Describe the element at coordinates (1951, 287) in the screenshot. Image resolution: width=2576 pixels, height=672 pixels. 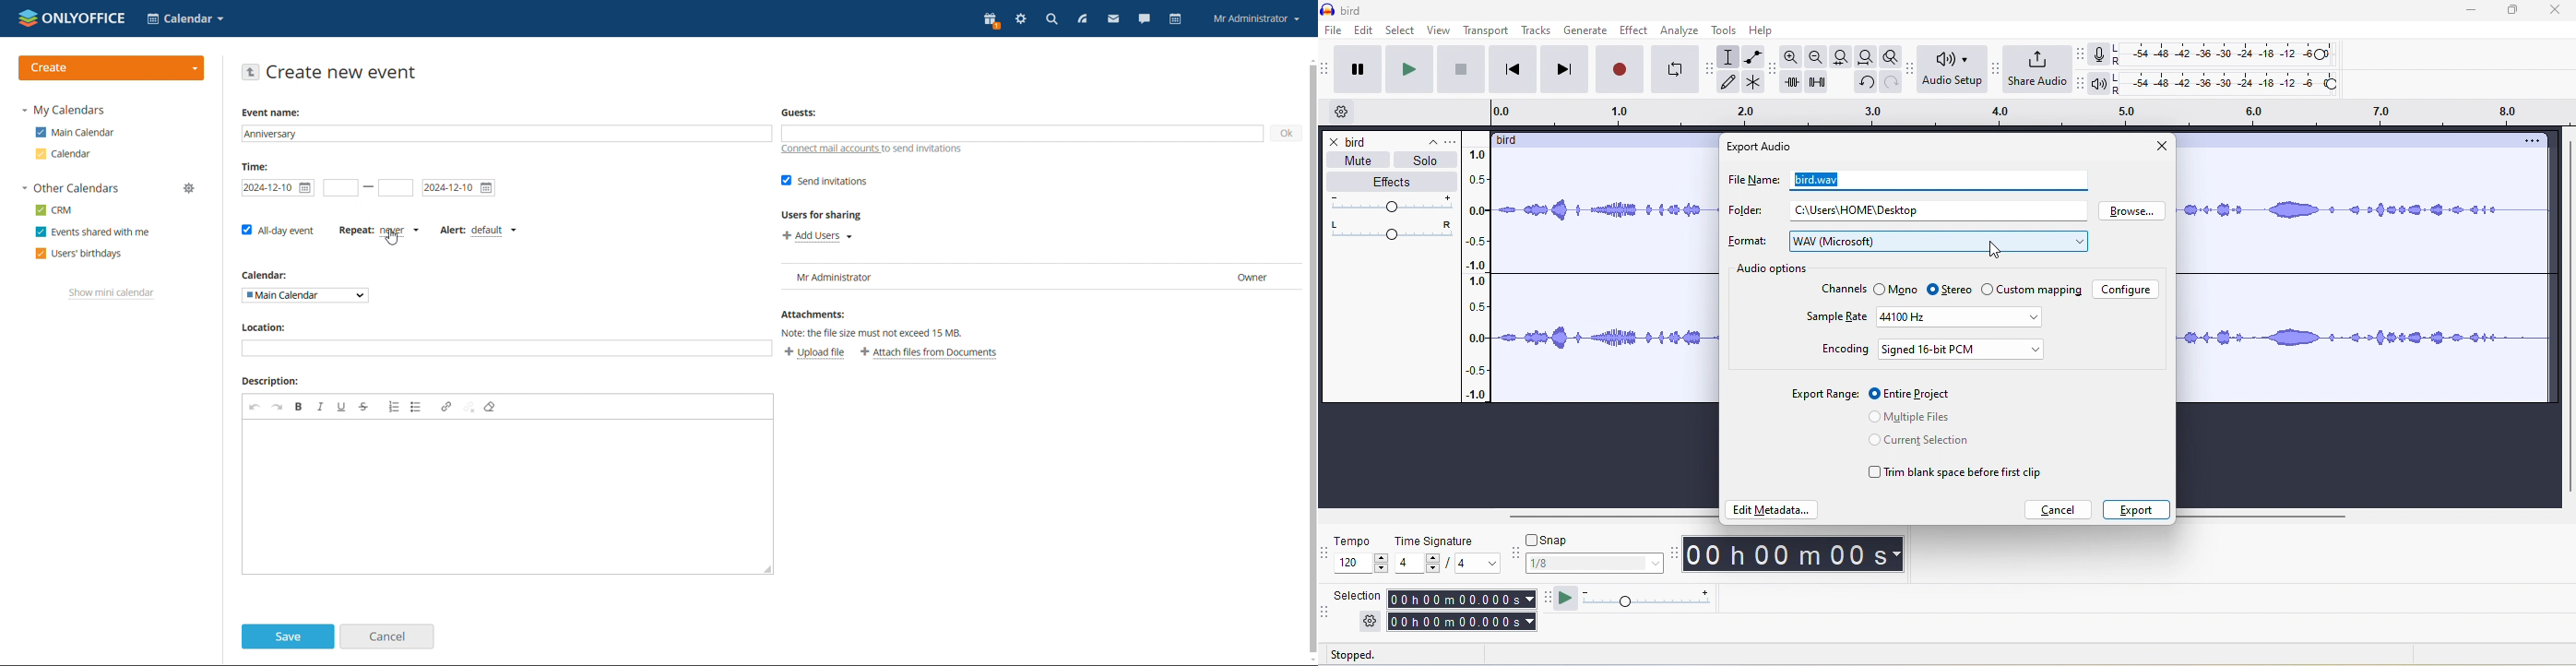
I see `stereo` at that location.